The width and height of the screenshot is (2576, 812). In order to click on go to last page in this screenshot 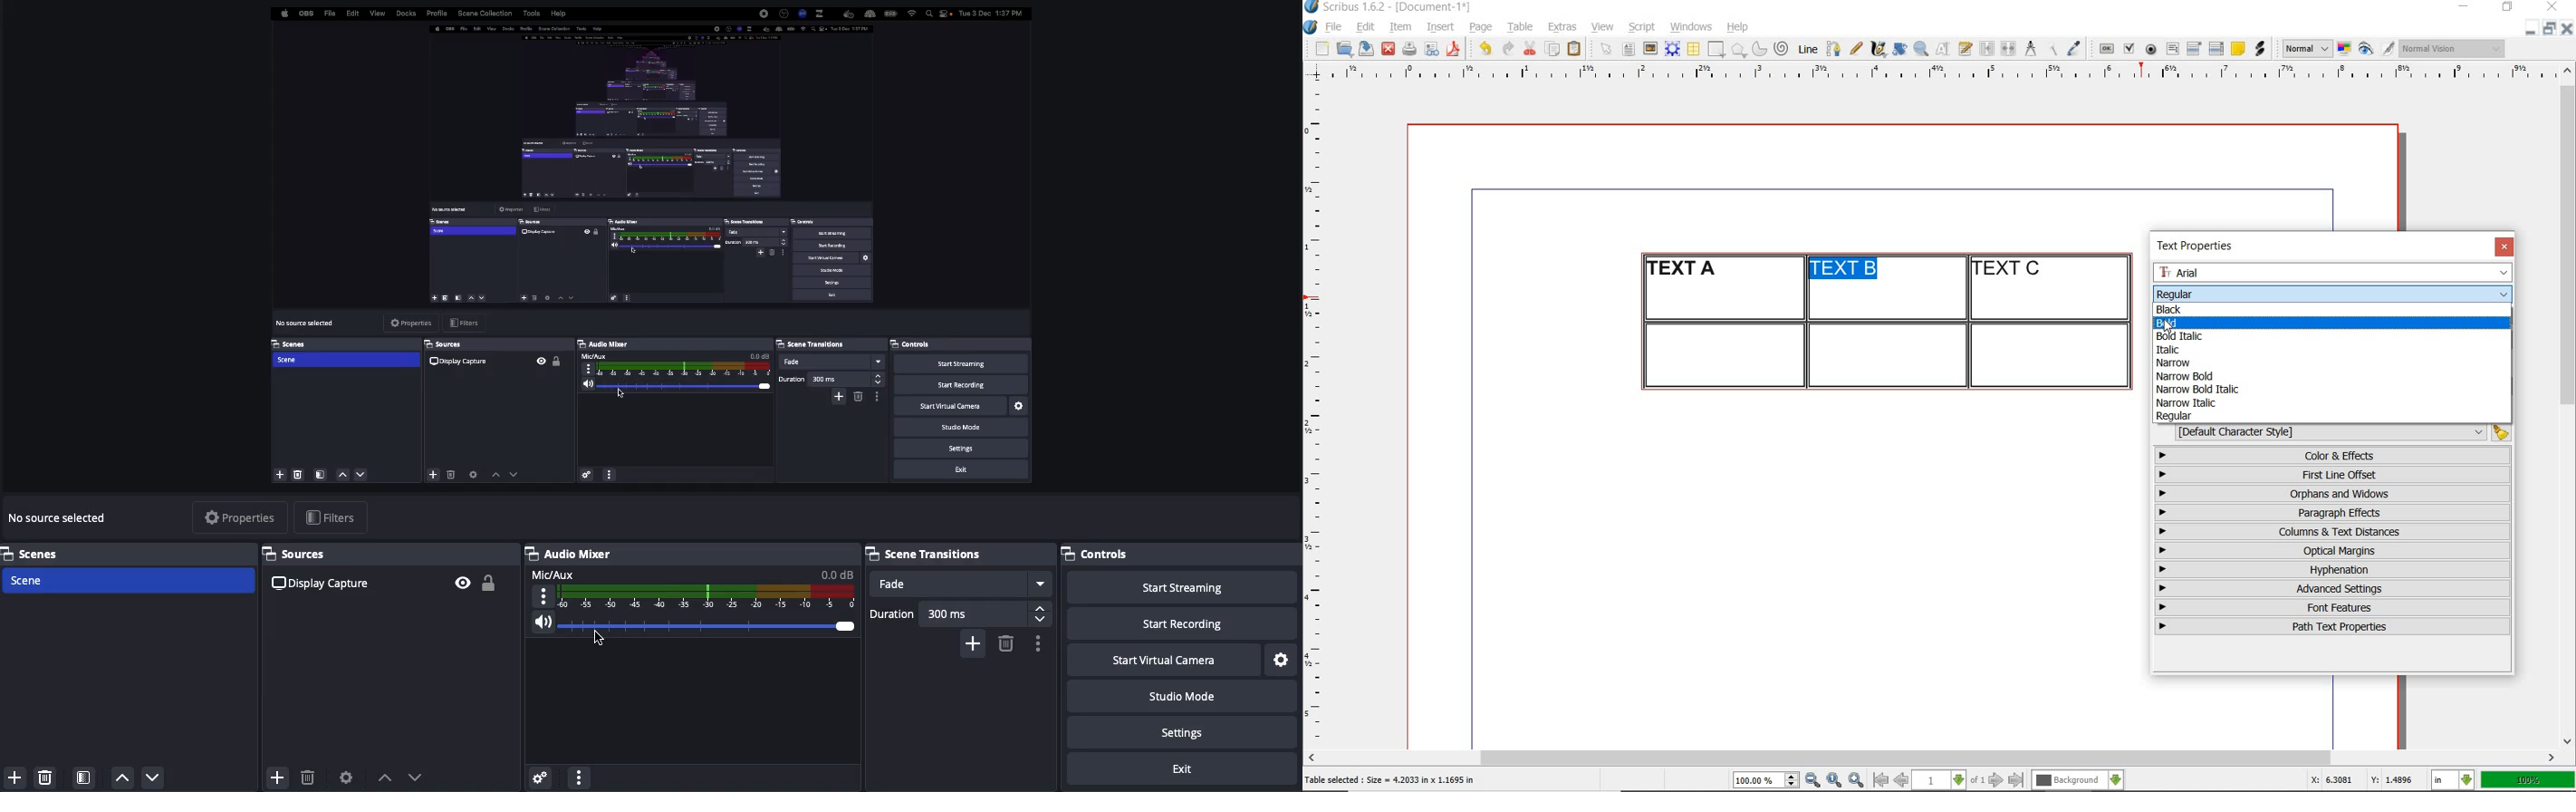, I will do `click(2017, 781)`.